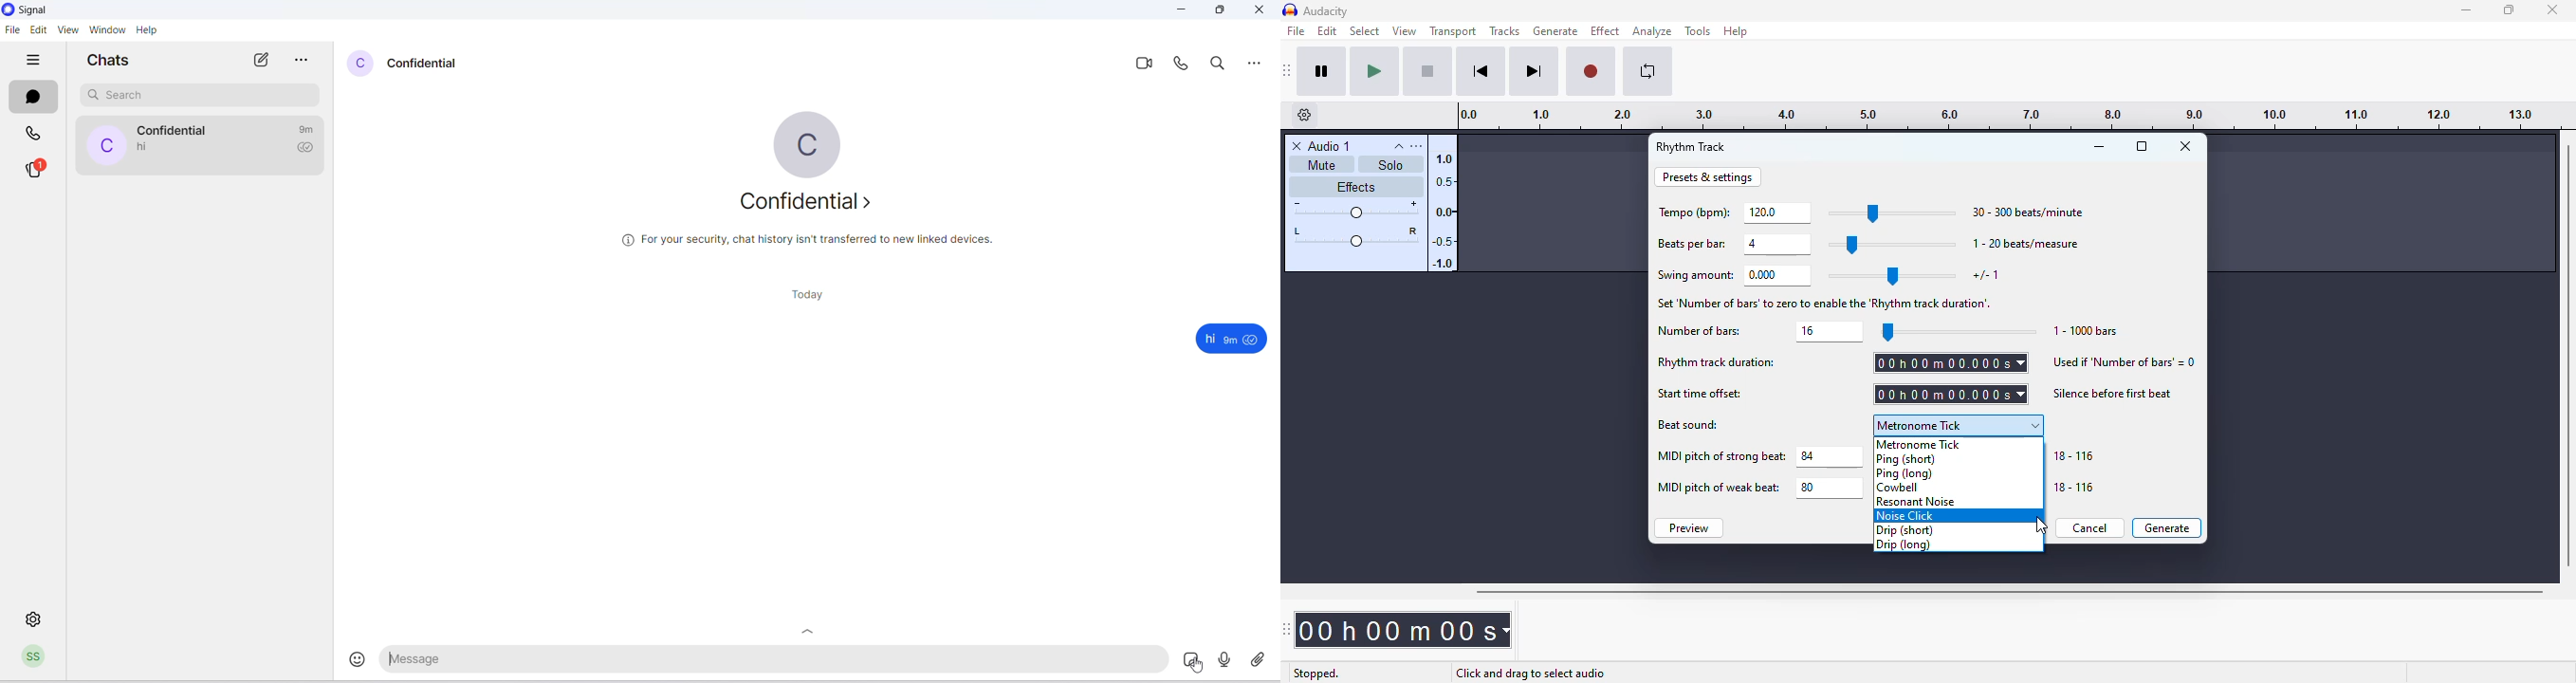 The height and width of the screenshot is (700, 2576). Describe the element at coordinates (1831, 457) in the screenshot. I see `set MIDI pitch of strong beat` at that location.